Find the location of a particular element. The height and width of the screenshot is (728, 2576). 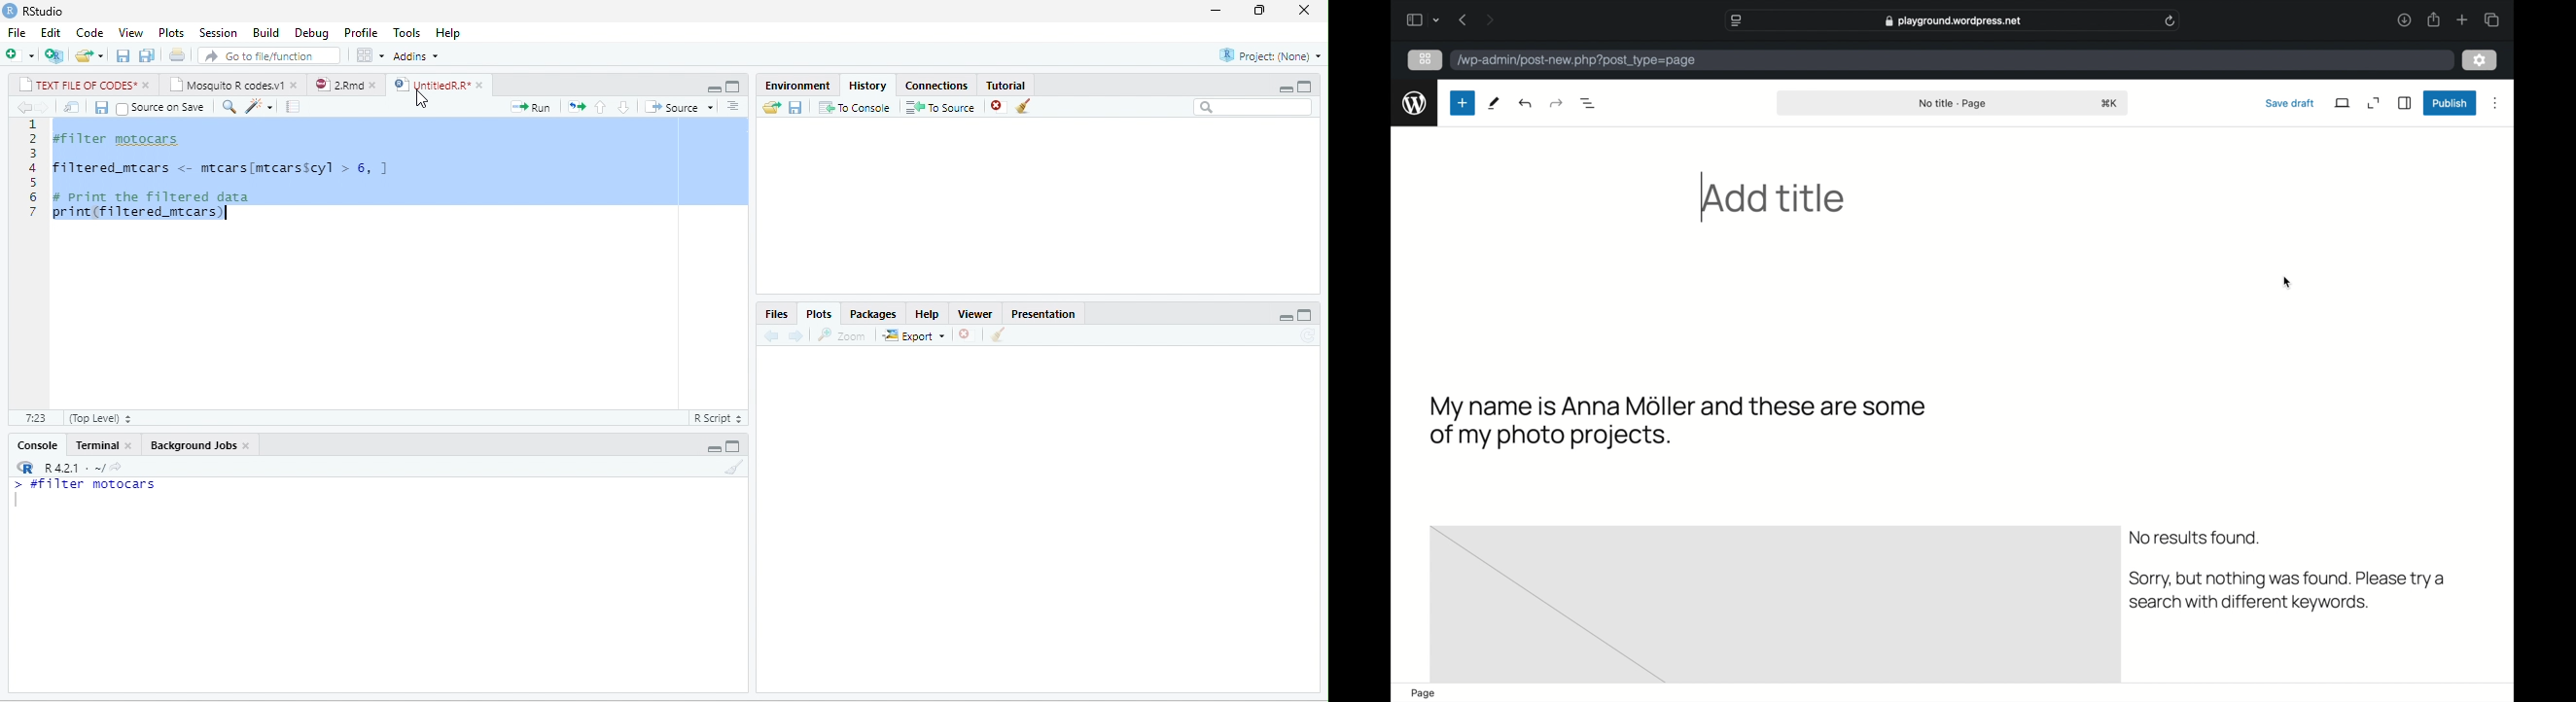

Code is located at coordinates (90, 32).